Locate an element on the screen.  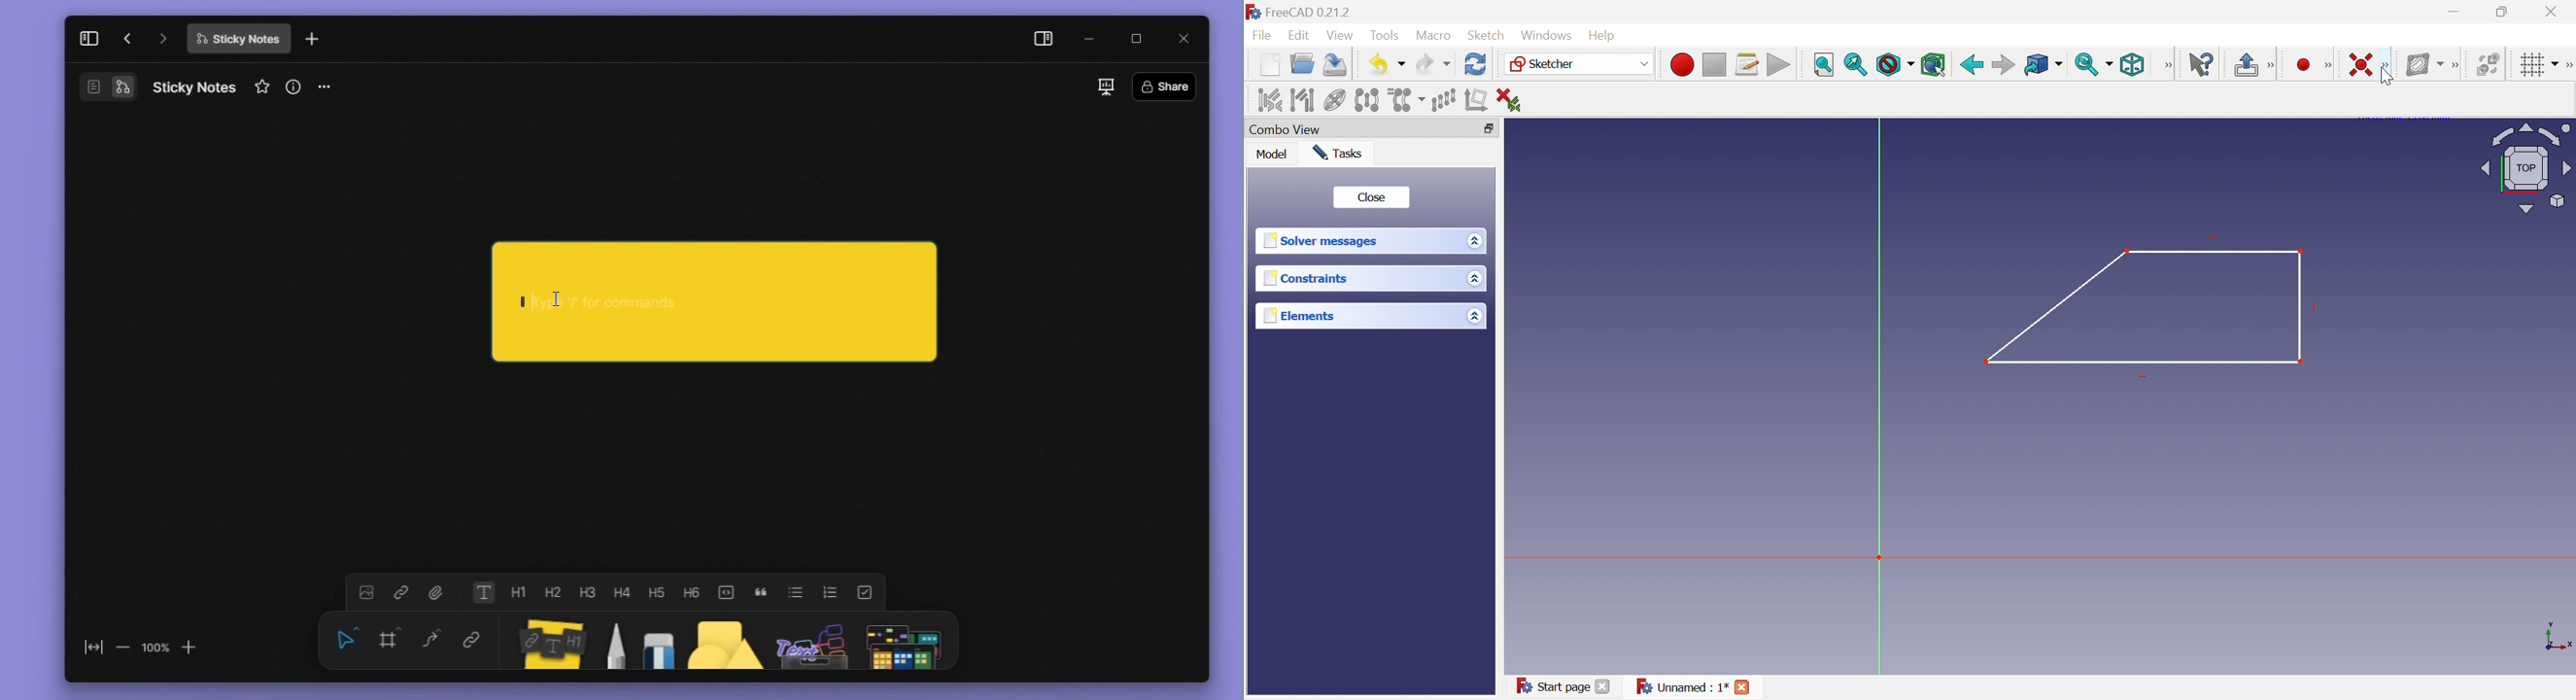
Show/Hide internal geometry is located at coordinates (1334, 100).